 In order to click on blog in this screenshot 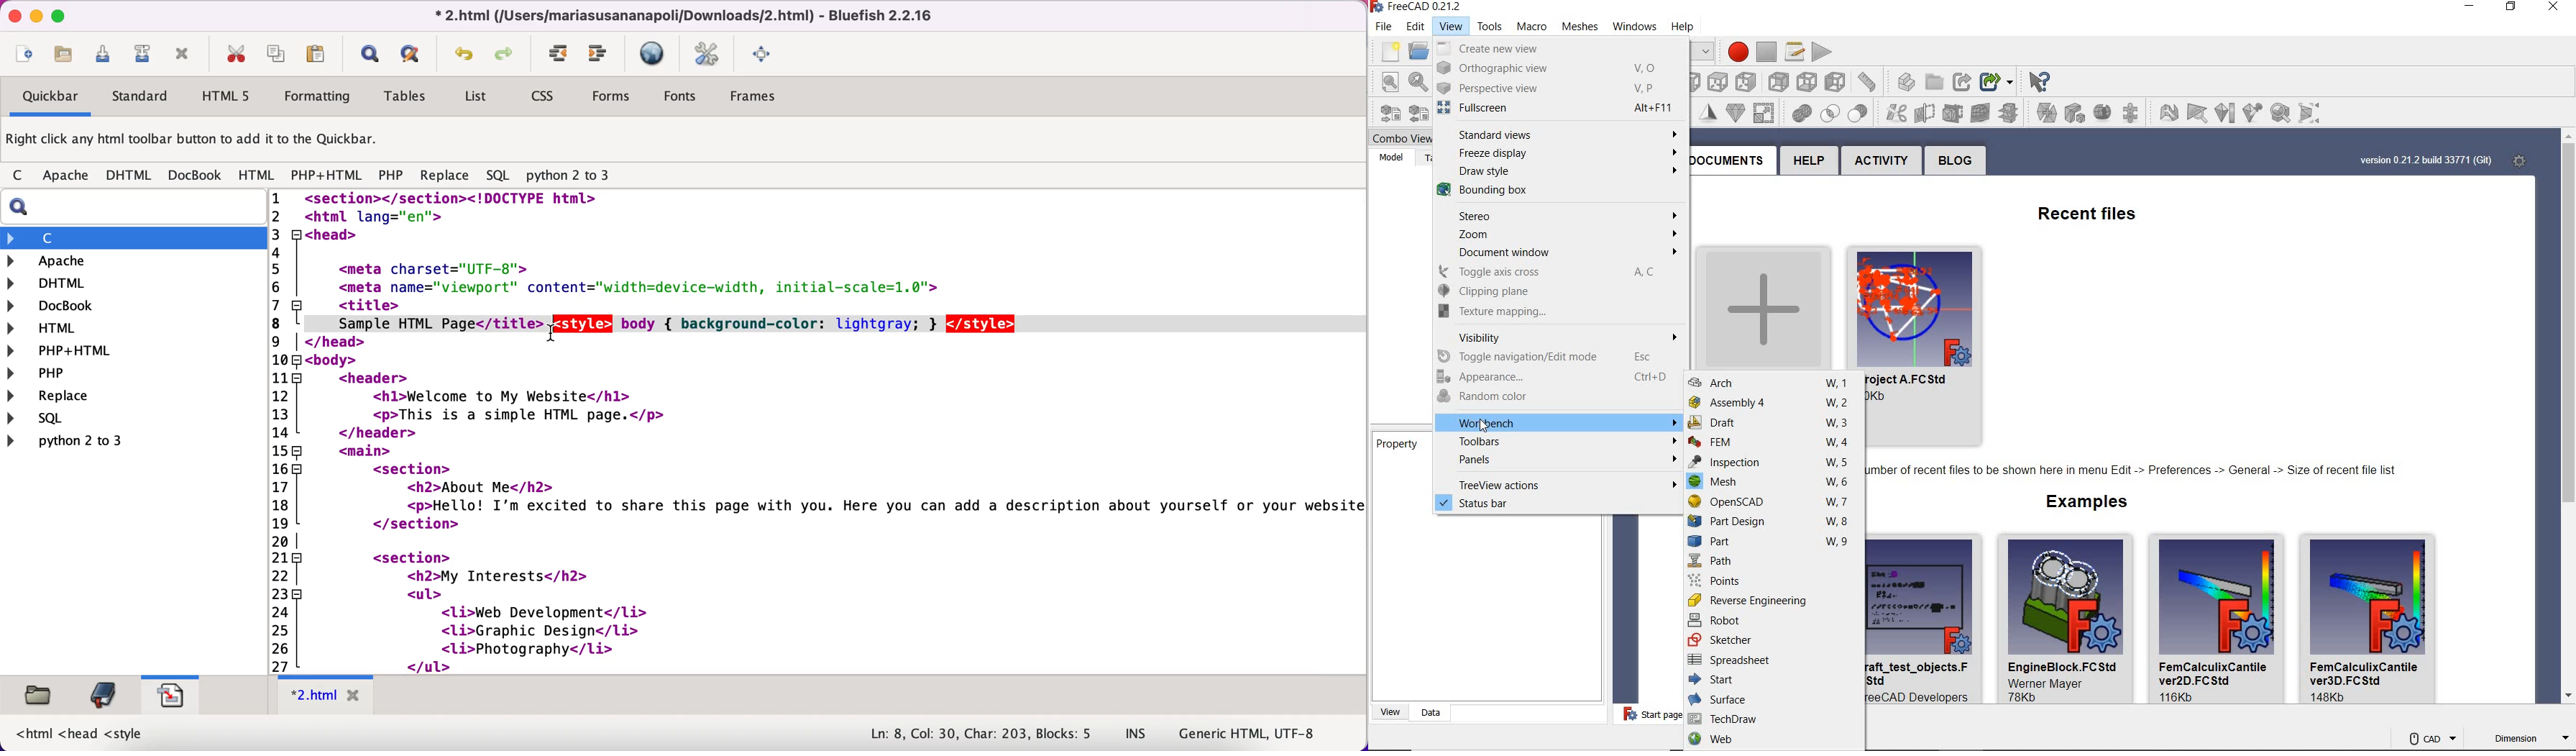, I will do `click(1953, 161)`.